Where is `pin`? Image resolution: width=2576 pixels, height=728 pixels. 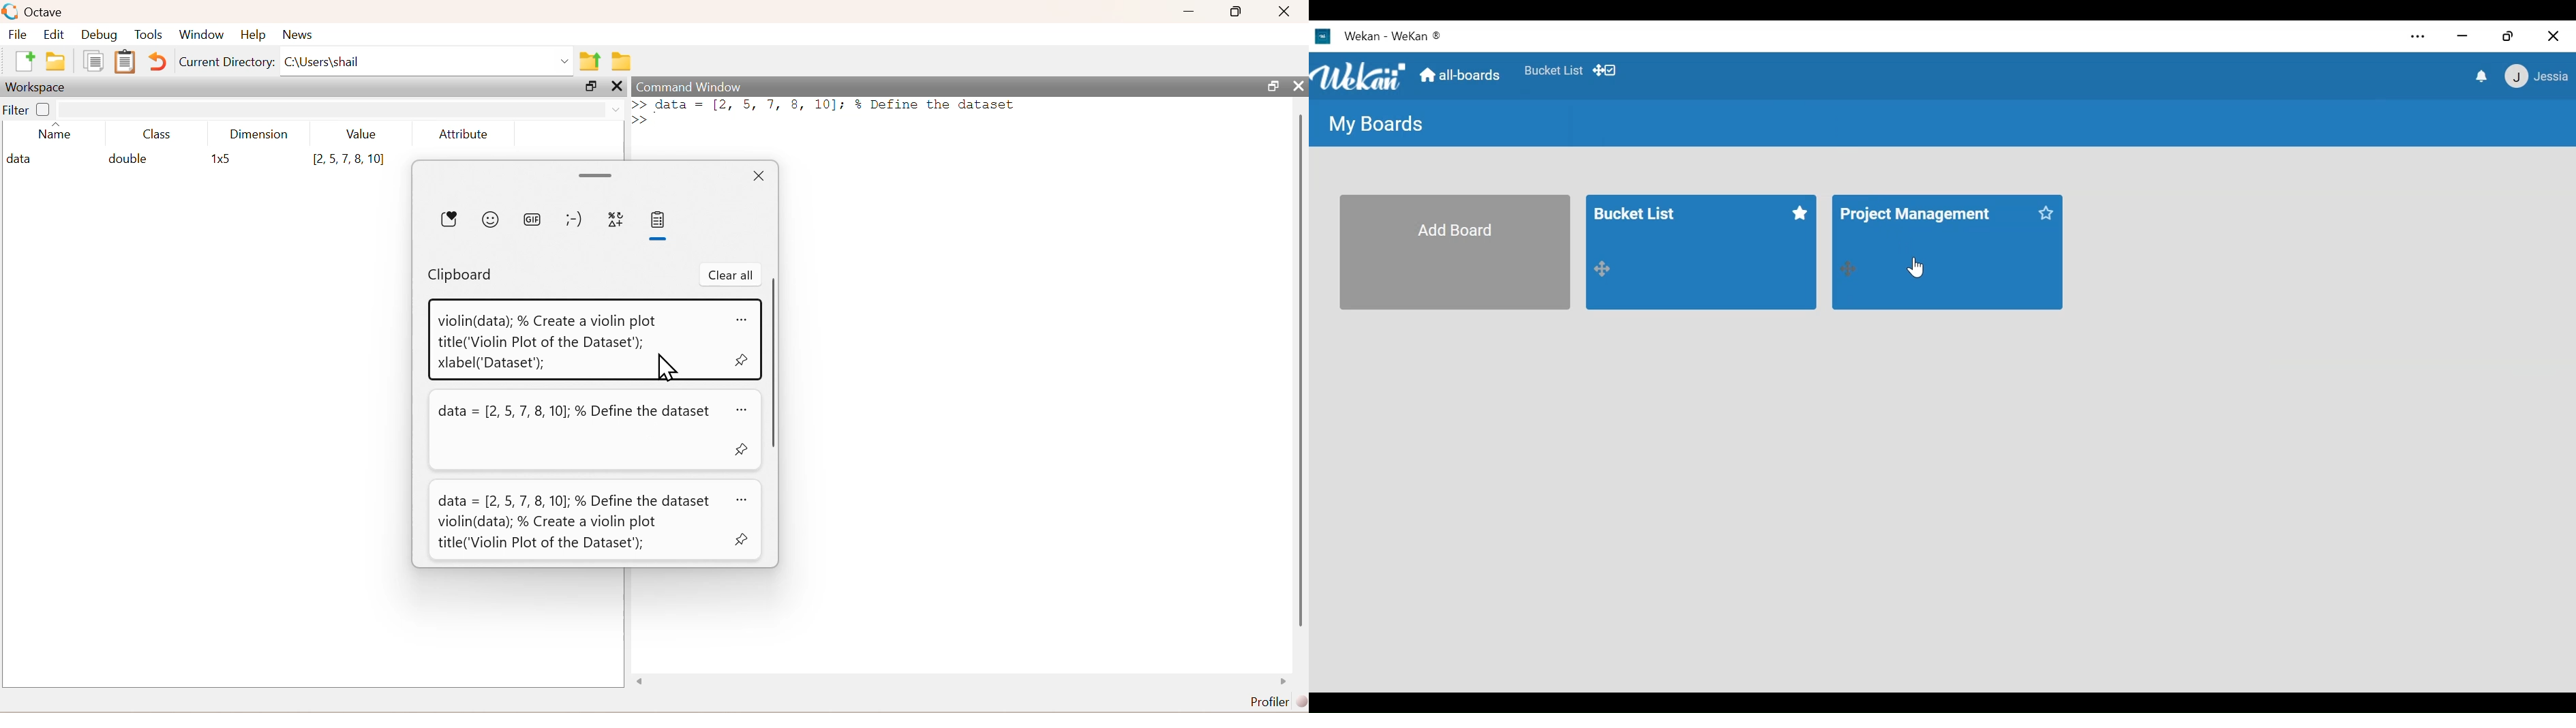
pin is located at coordinates (742, 449).